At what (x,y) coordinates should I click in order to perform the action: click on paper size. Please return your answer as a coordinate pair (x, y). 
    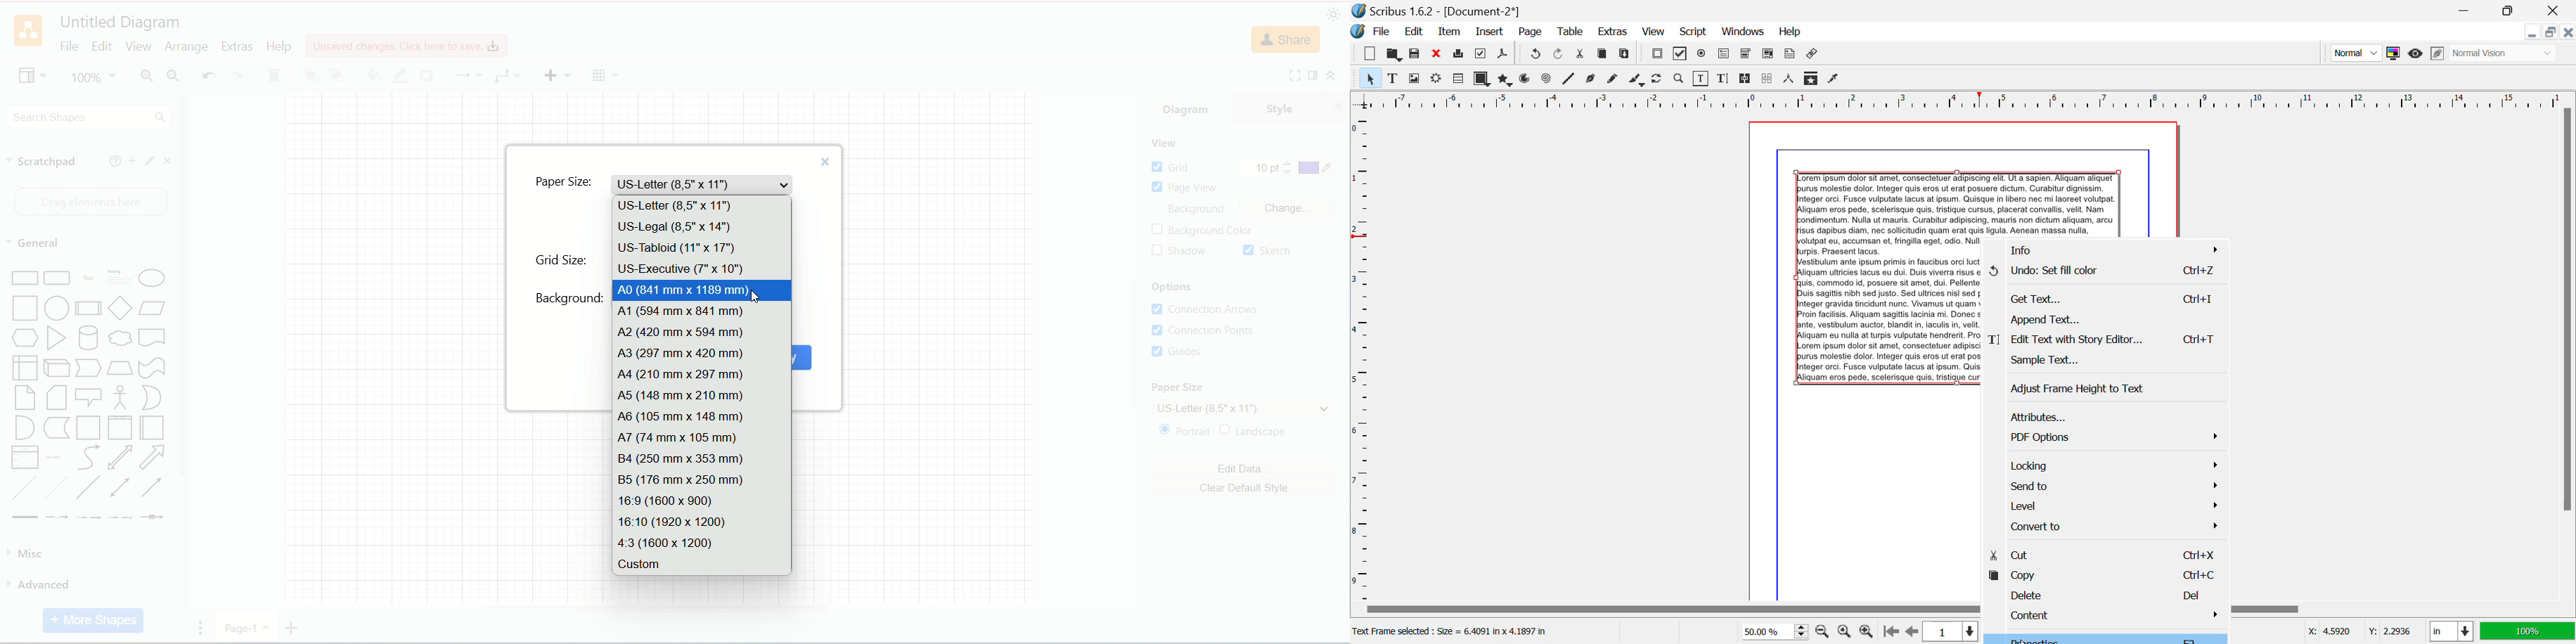
    Looking at the image, I should click on (565, 185).